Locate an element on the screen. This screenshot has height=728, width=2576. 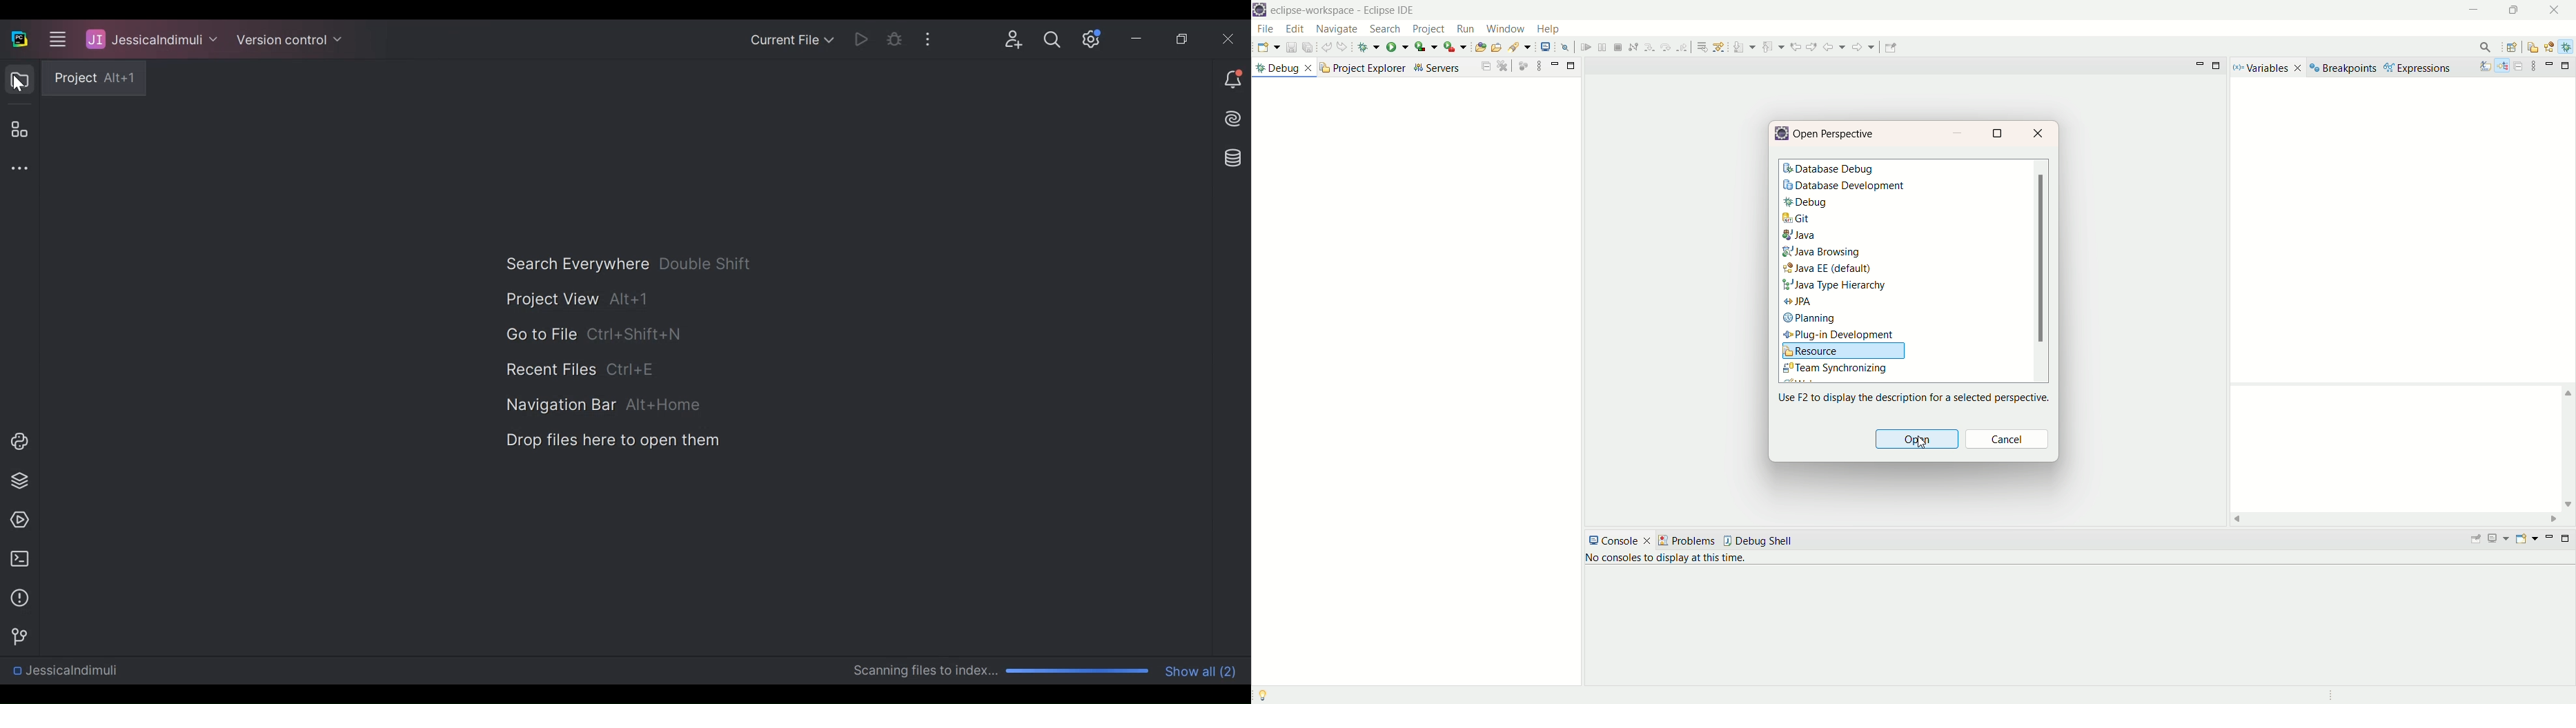
java browsing is located at coordinates (1822, 251).